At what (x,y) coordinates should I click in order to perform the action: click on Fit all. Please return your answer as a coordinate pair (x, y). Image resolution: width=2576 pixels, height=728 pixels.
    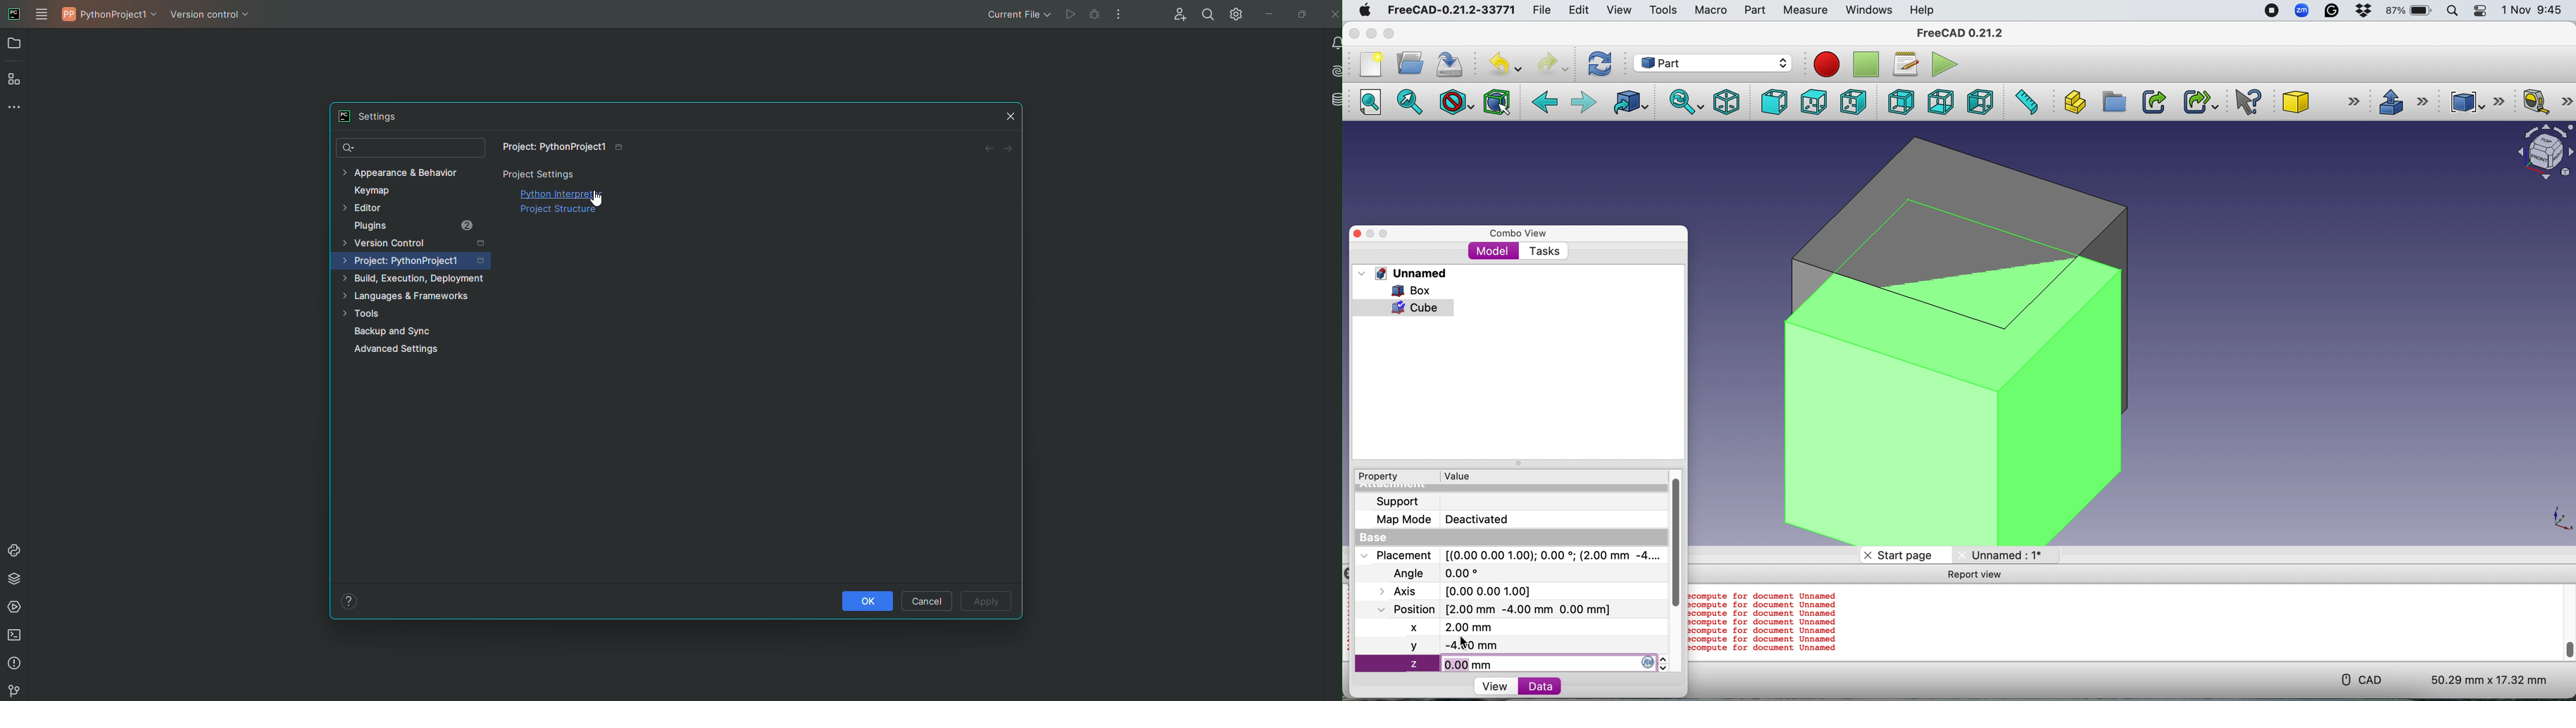
    Looking at the image, I should click on (1376, 103).